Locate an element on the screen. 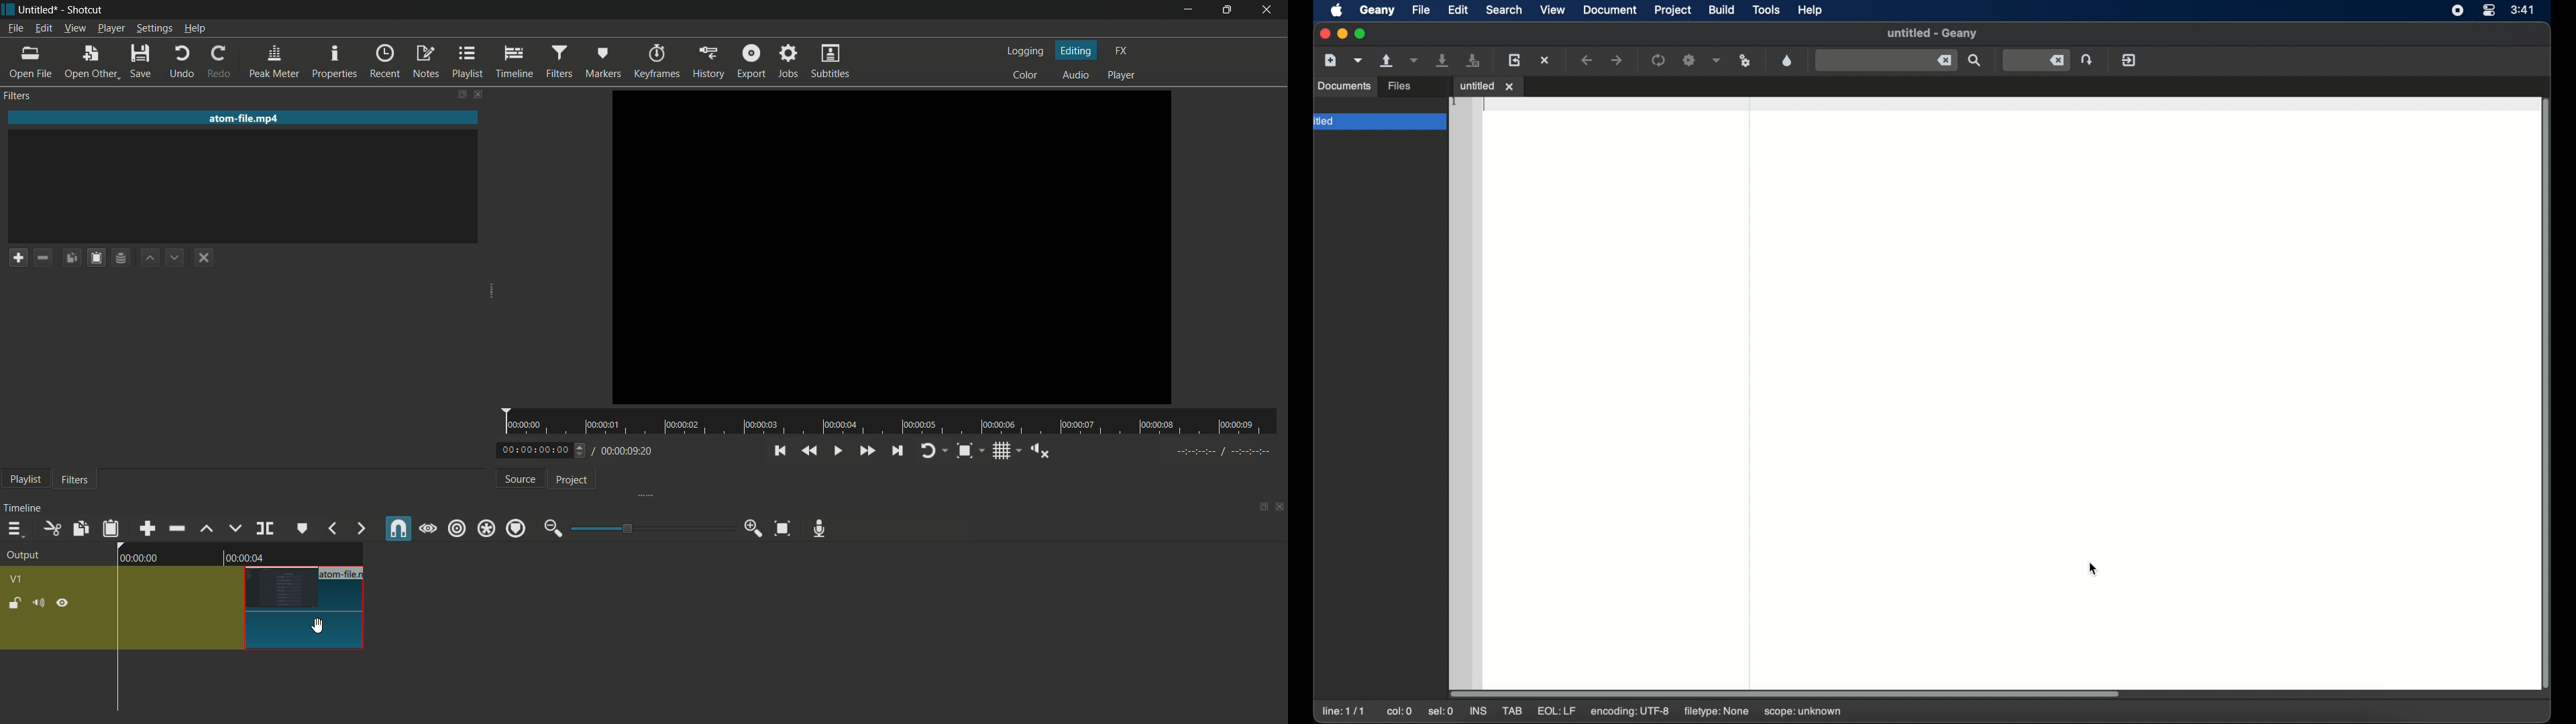 The width and height of the screenshot is (2576, 728). source is located at coordinates (518, 479).